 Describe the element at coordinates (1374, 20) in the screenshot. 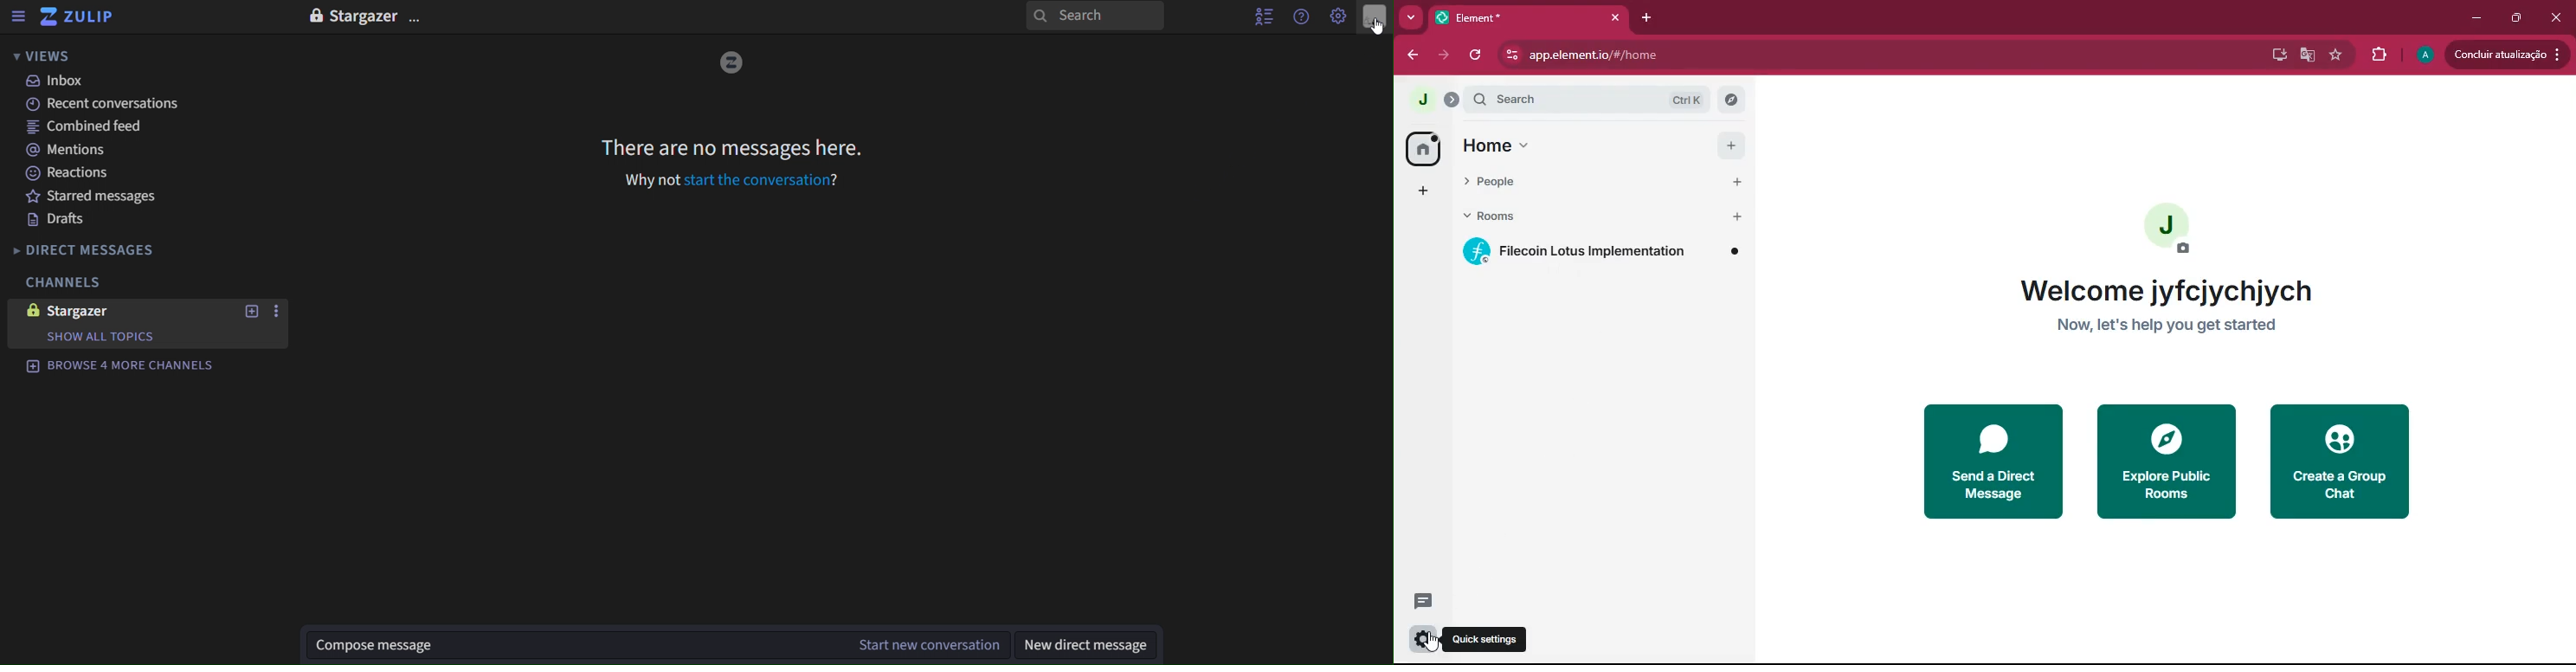

I see `personal menu` at that location.